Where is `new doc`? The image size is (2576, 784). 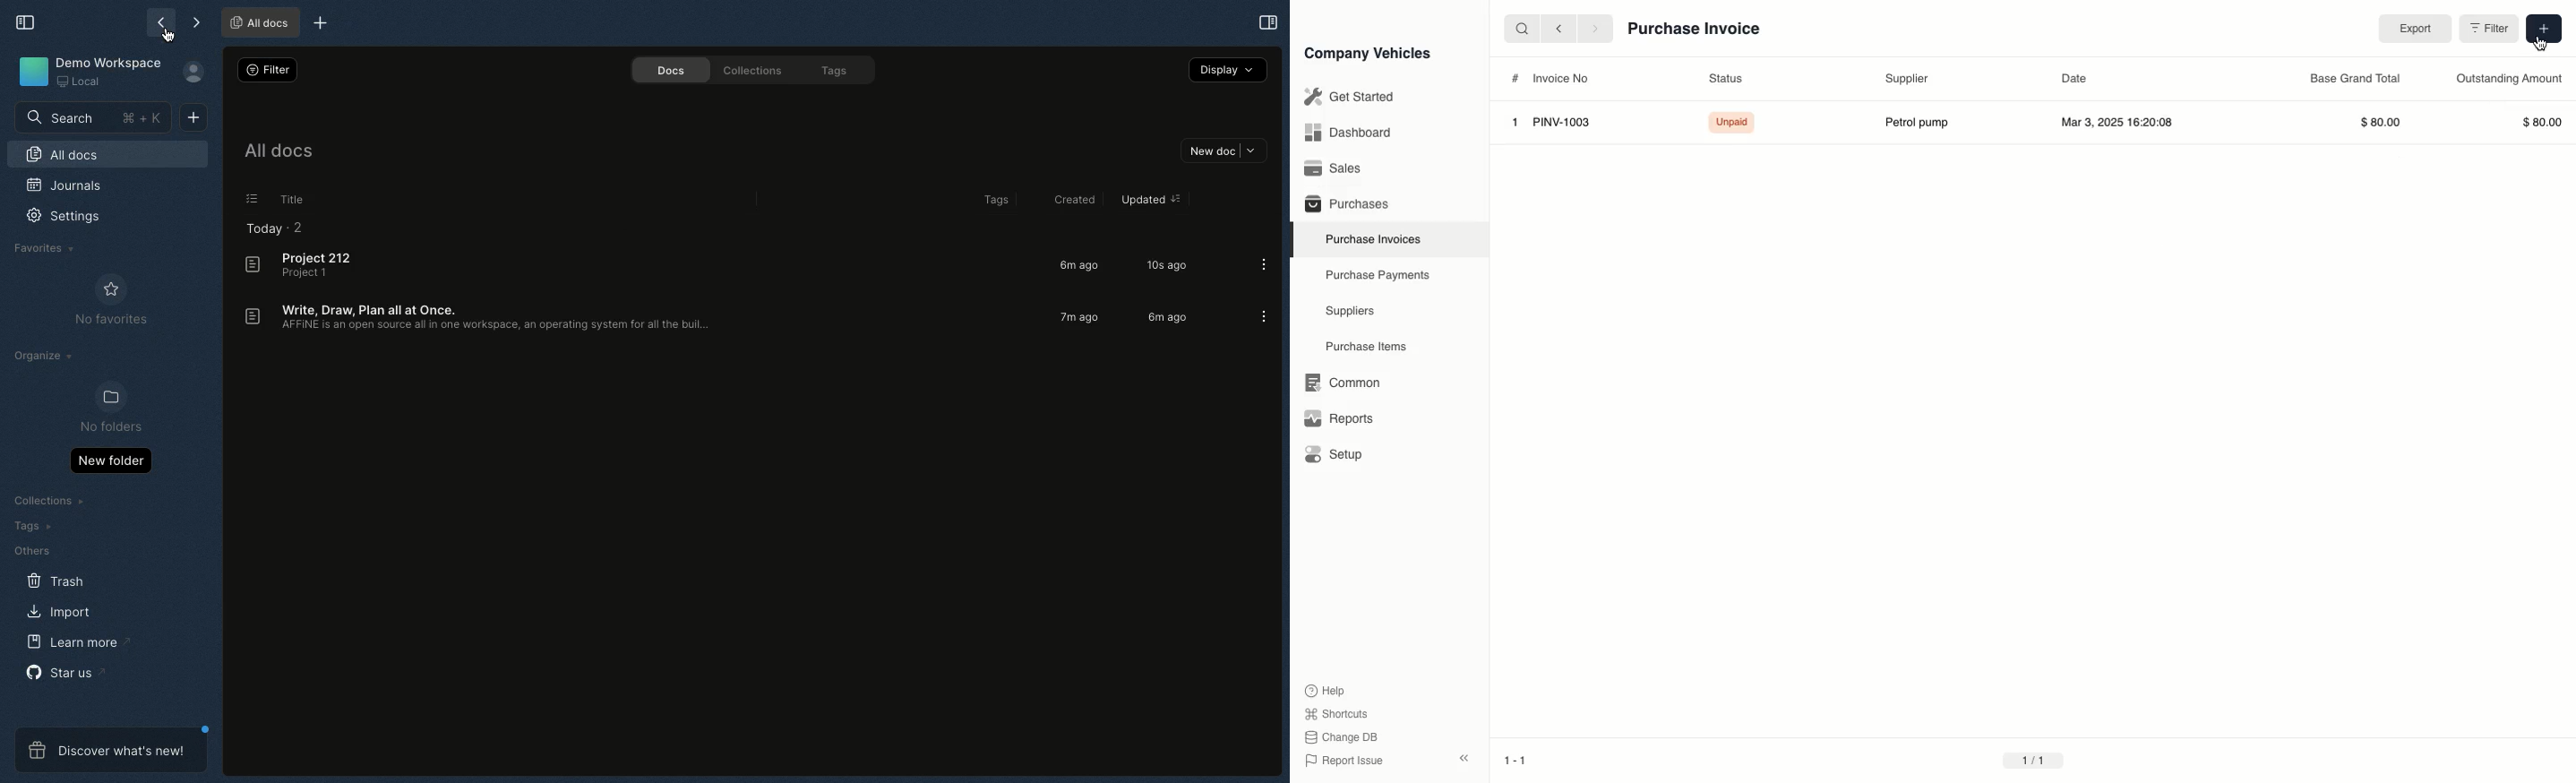 new doc is located at coordinates (1219, 150).